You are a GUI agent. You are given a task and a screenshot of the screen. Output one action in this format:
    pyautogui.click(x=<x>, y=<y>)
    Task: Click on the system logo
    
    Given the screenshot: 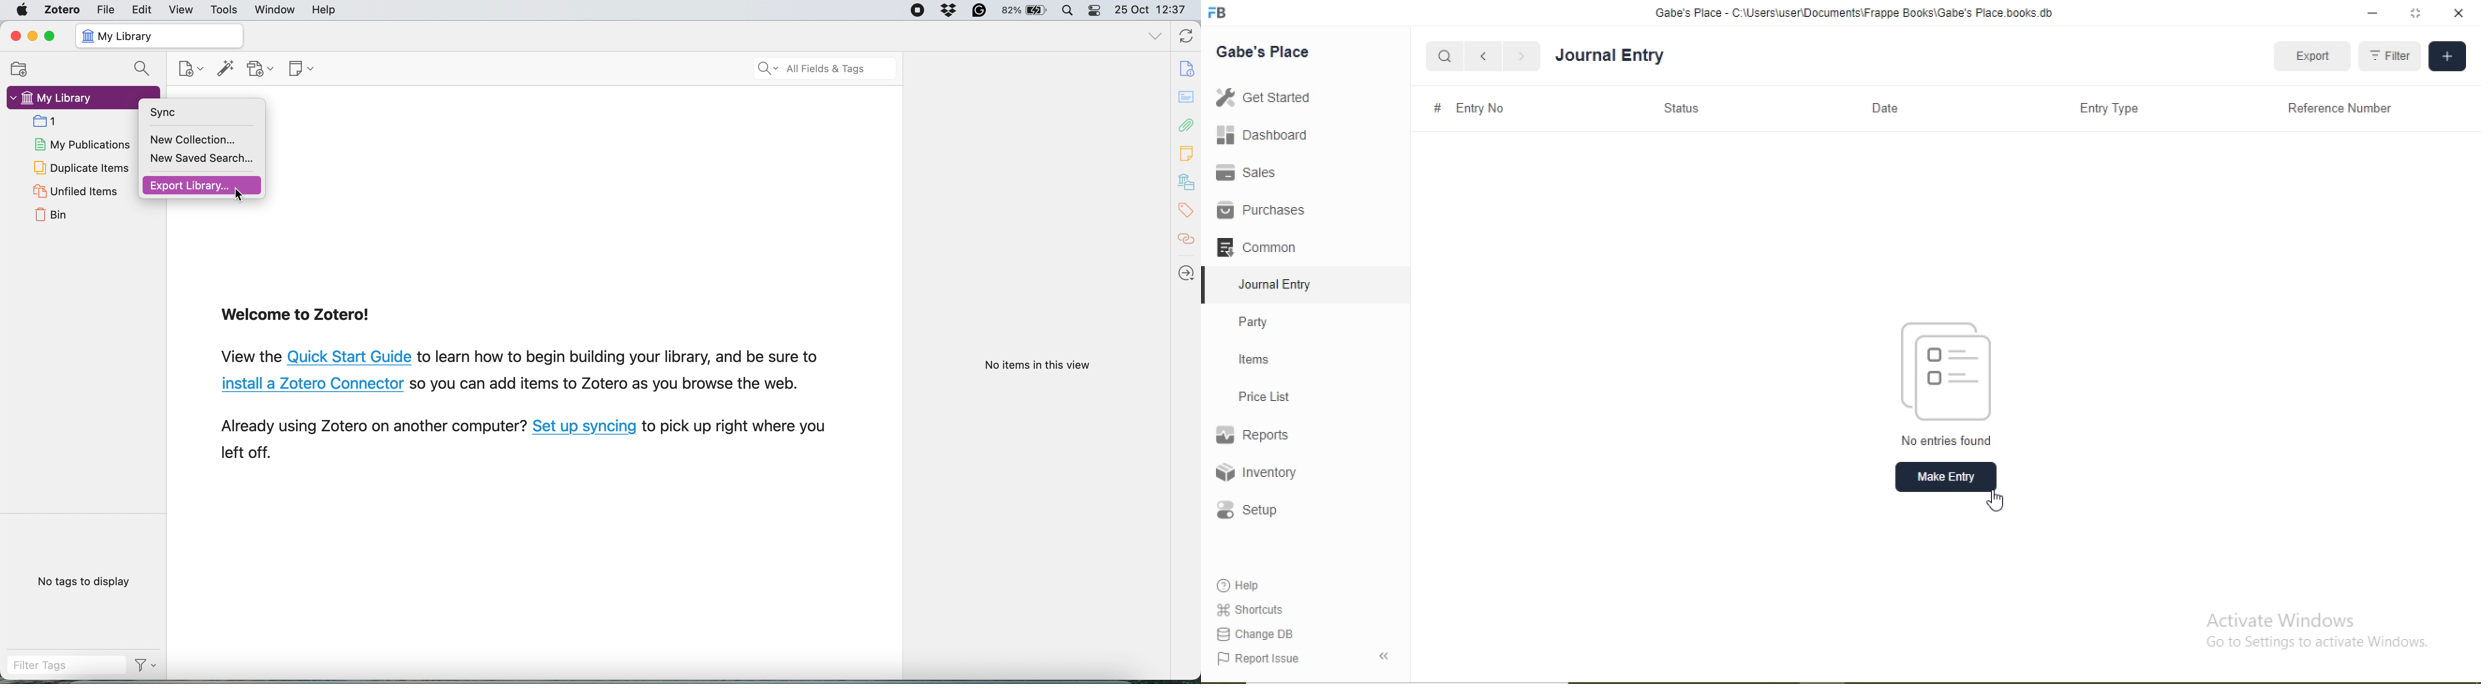 What is the action you would take?
    pyautogui.click(x=23, y=9)
    